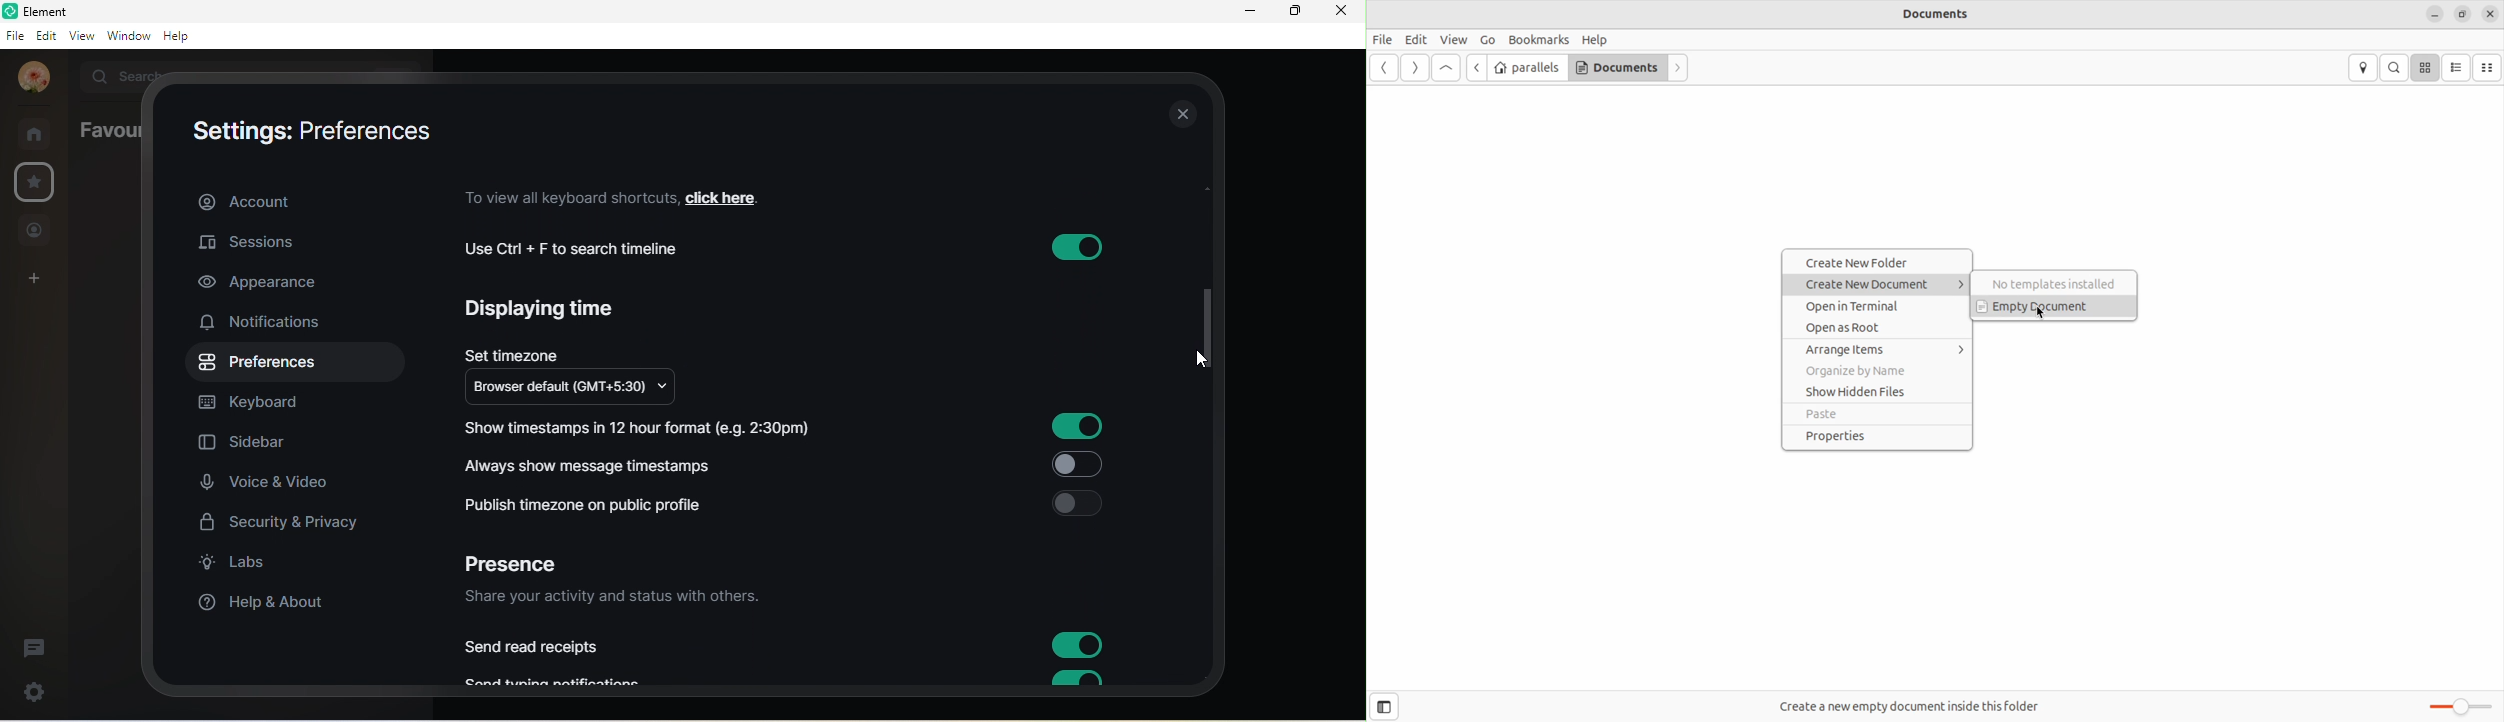 This screenshot has height=728, width=2520. I want to click on back ward, so click(1386, 68).